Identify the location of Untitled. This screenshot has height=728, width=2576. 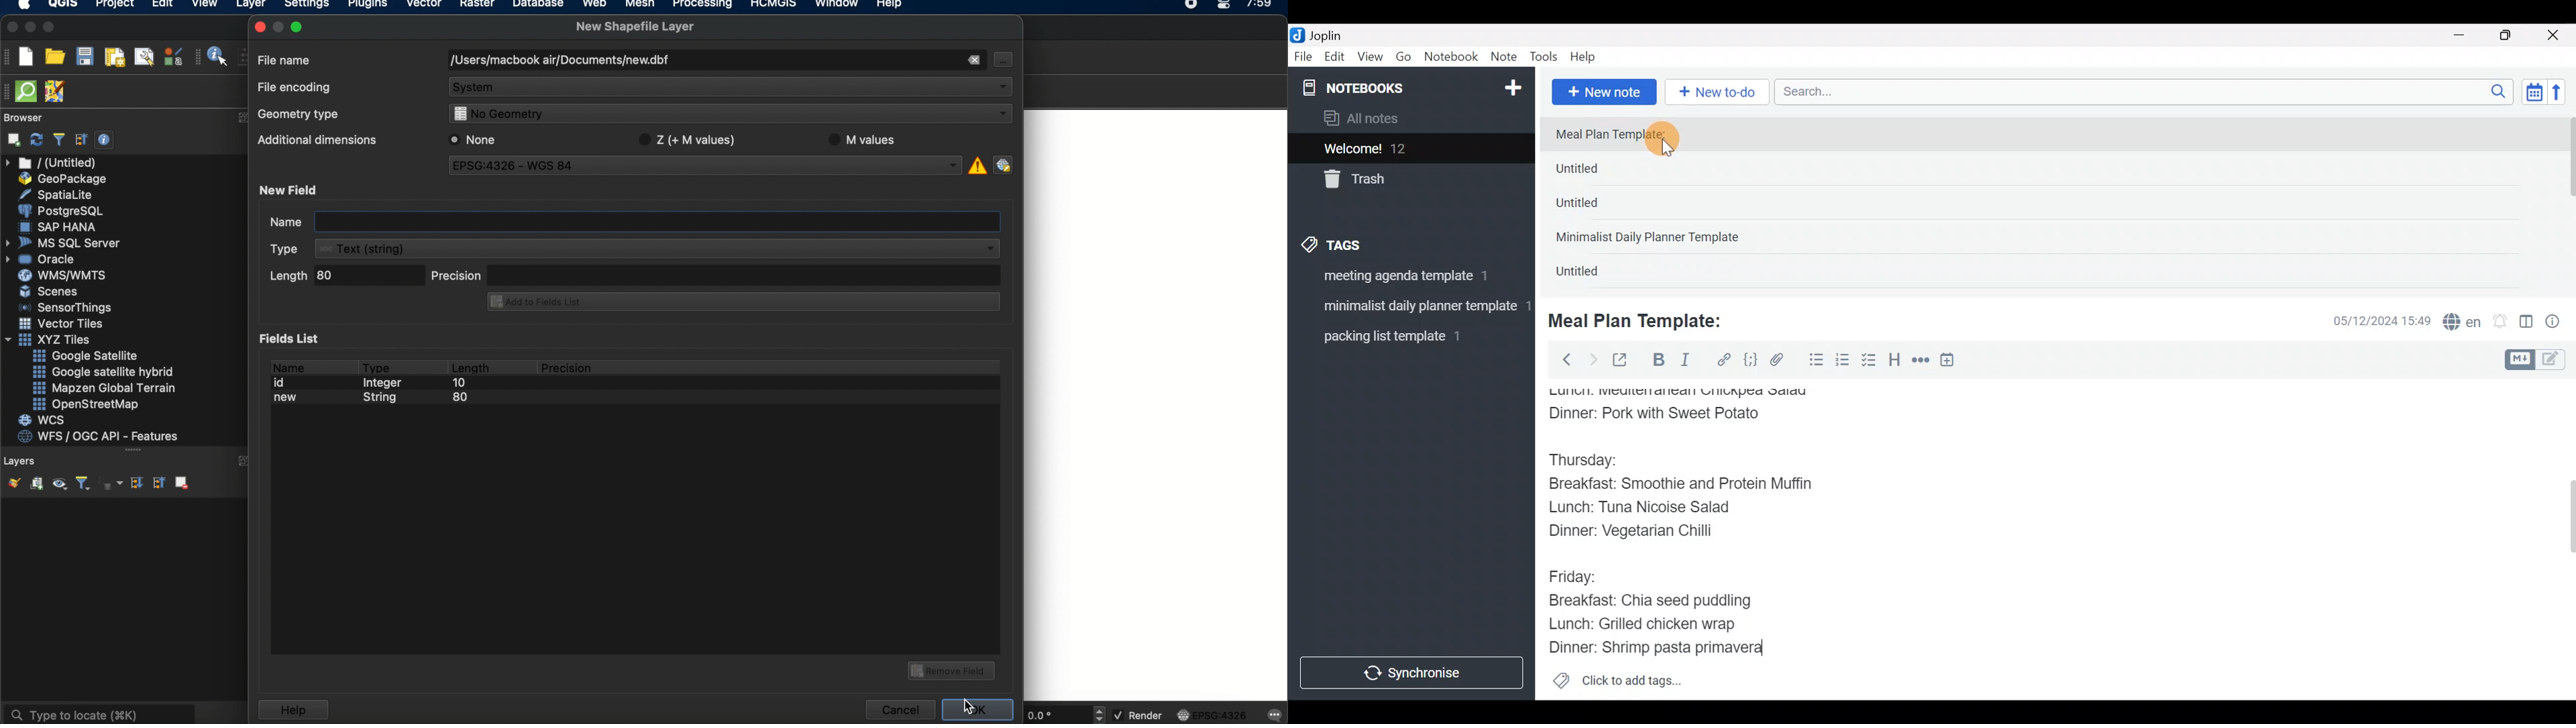
(1593, 274).